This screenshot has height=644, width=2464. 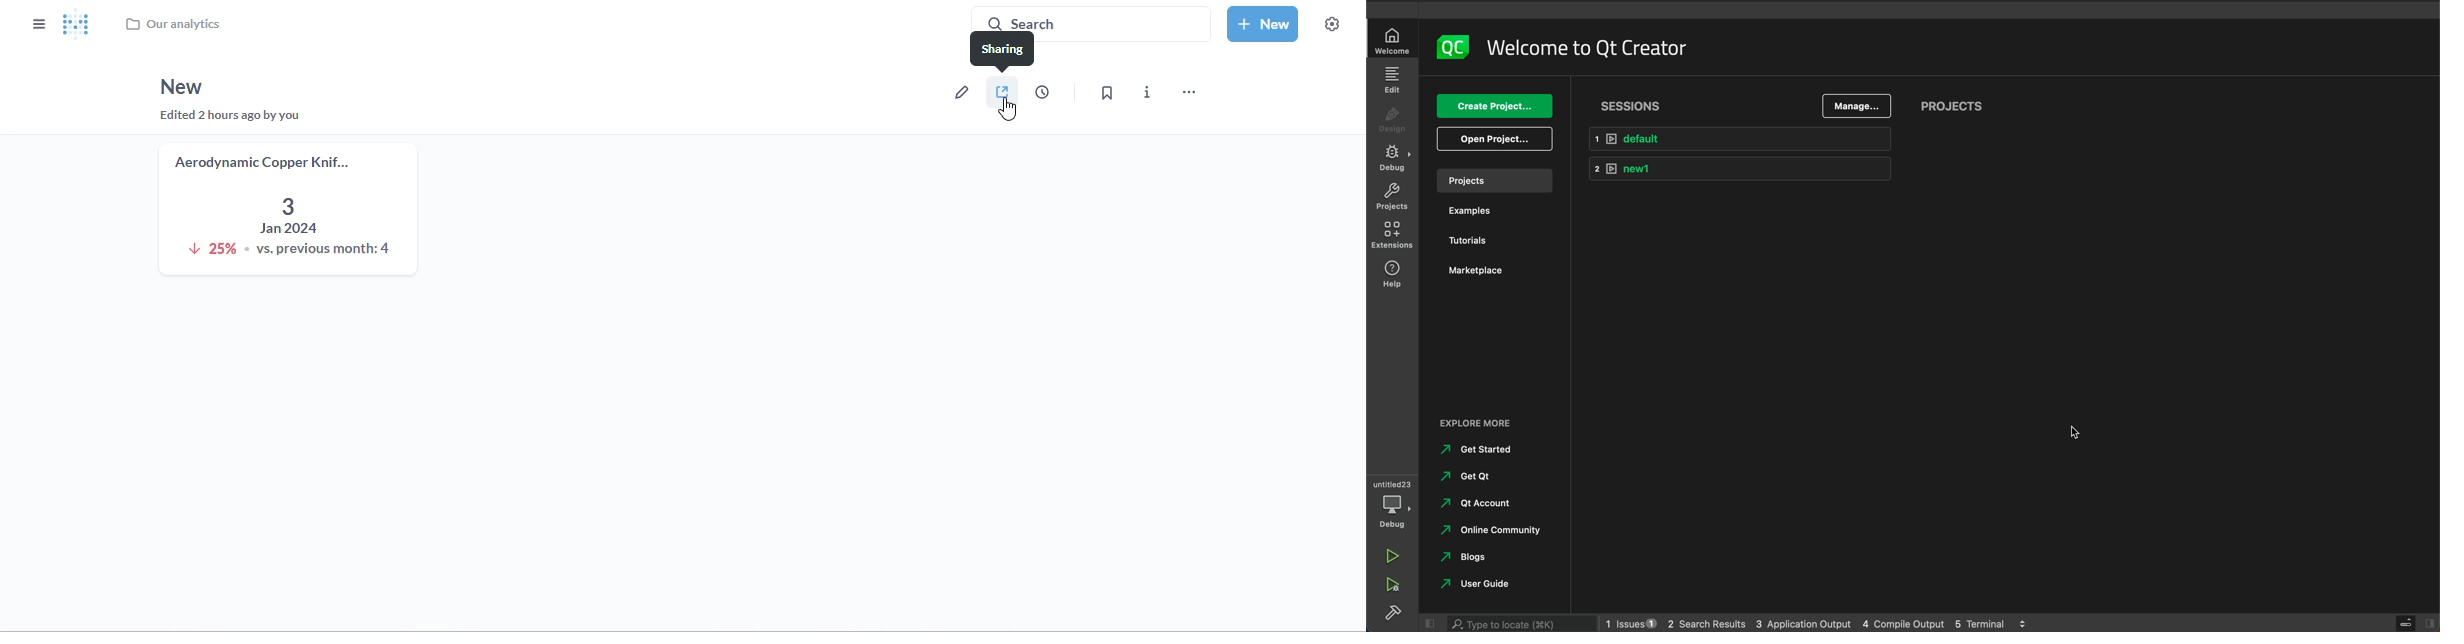 I want to click on Extensions, so click(x=1393, y=236).